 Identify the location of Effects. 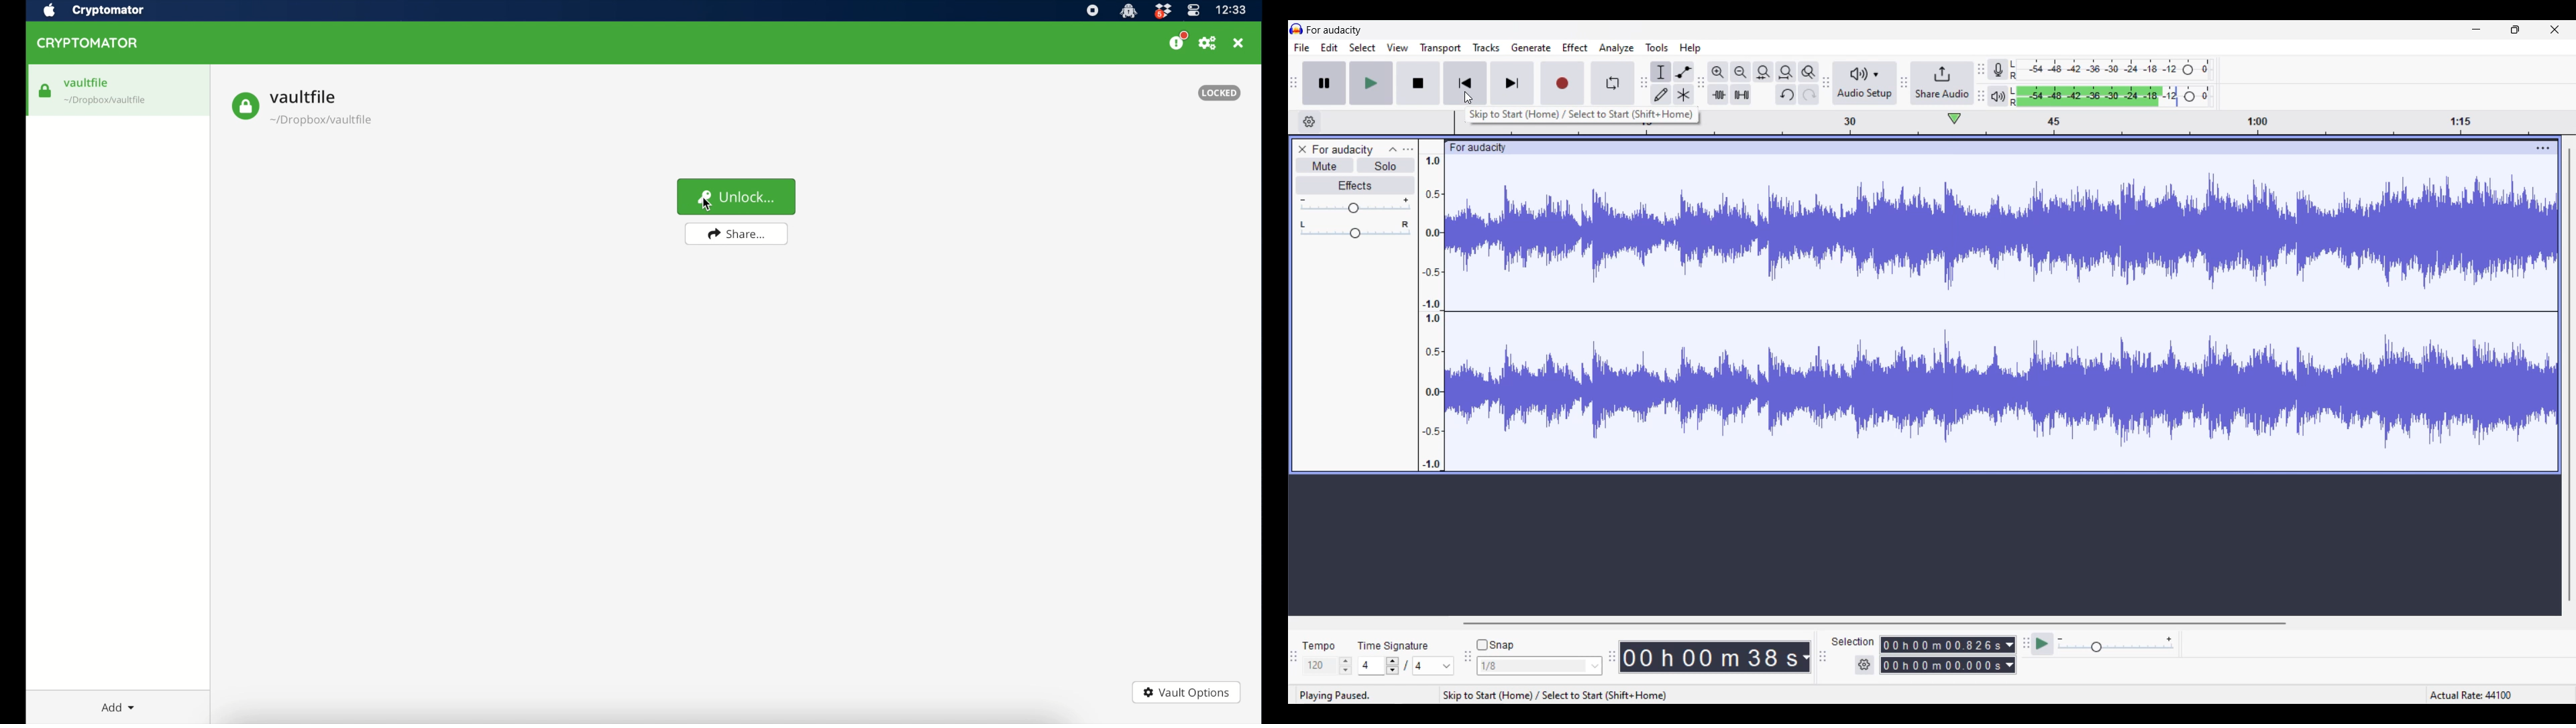
(1356, 186).